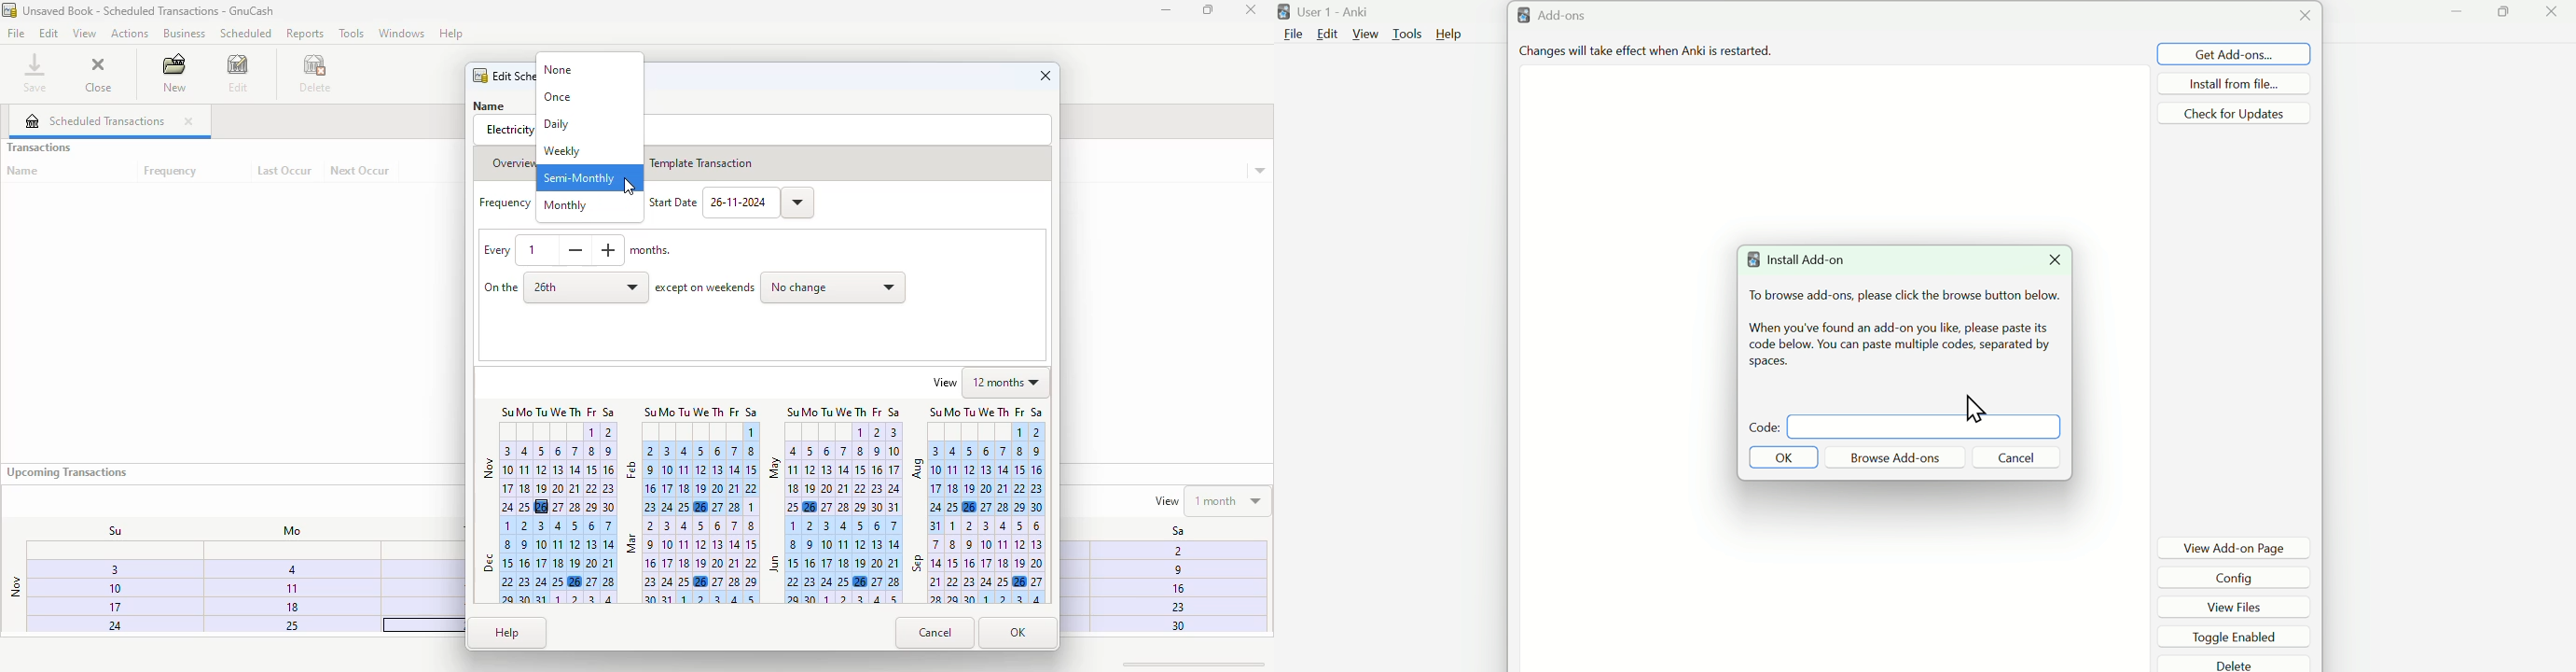 The width and height of the screenshot is (2576, 672). I want to click on view, so click(84, 35).